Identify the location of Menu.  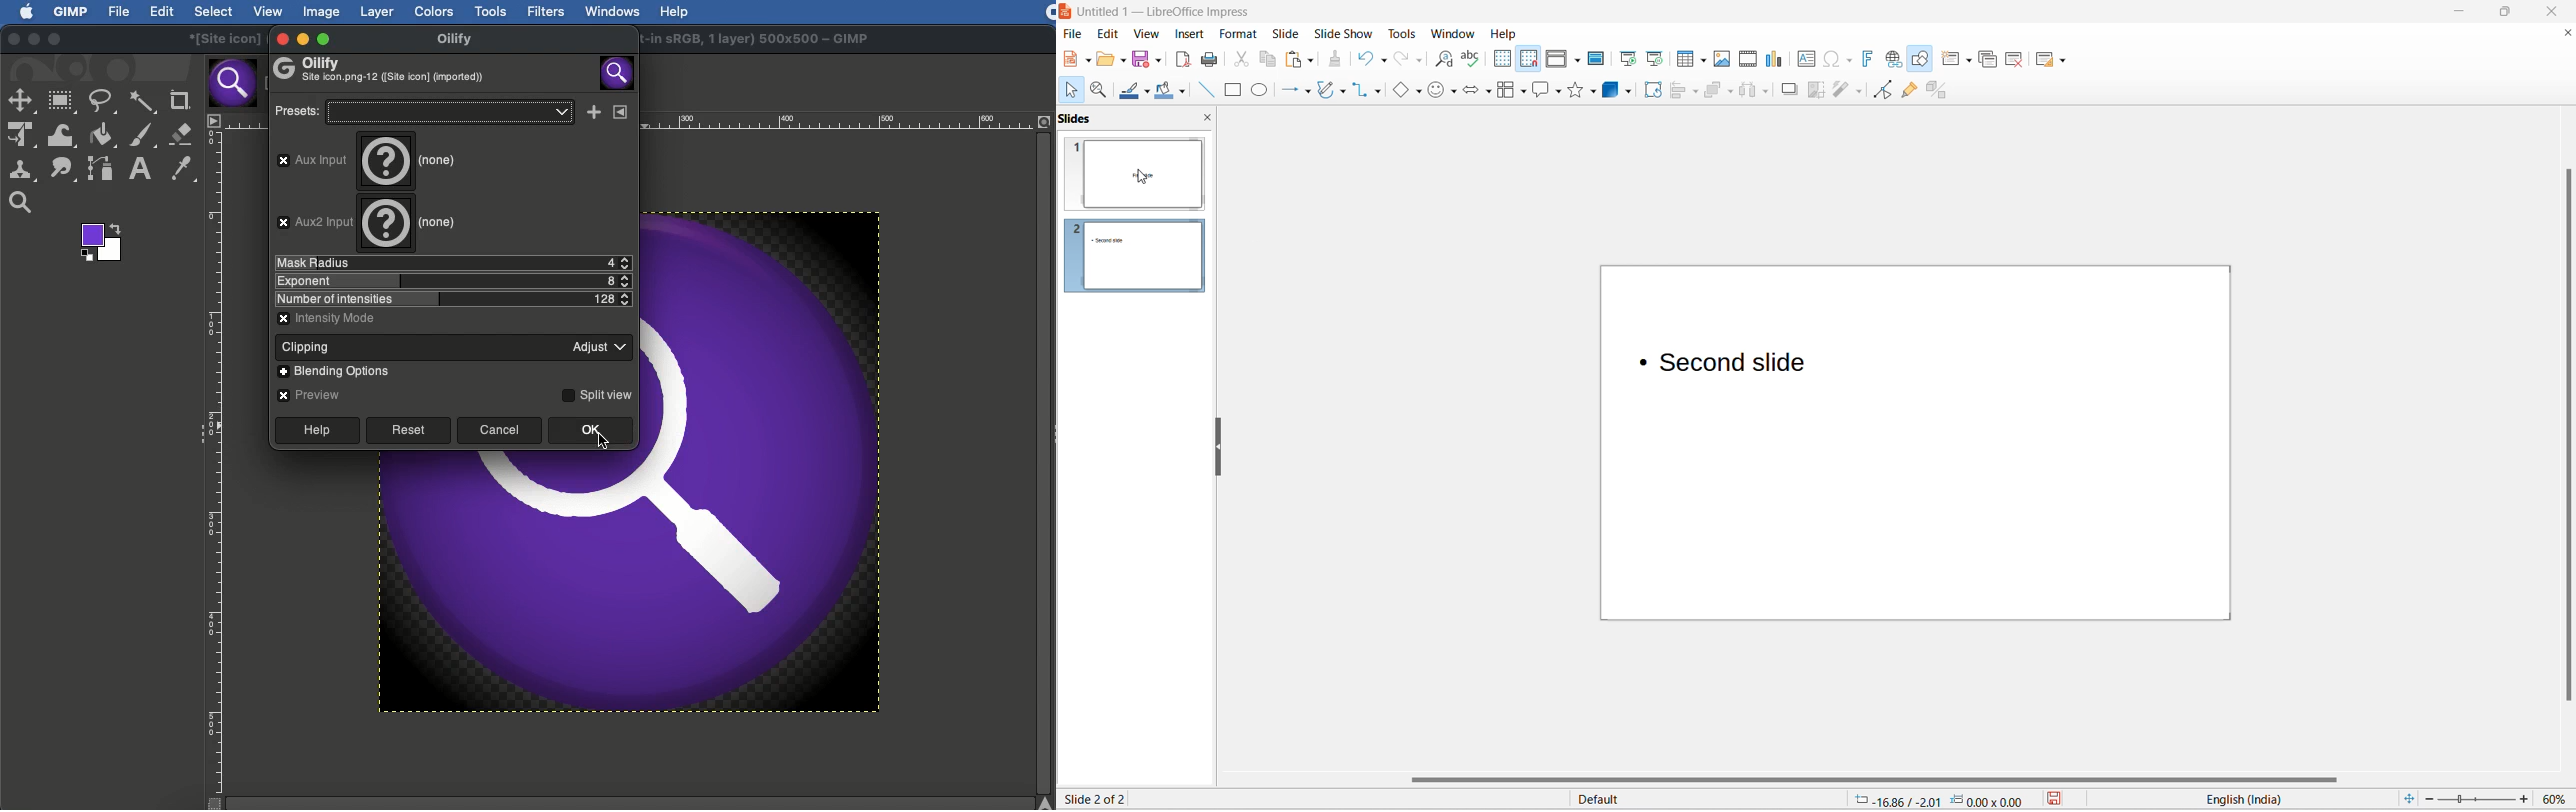
(621, 112).